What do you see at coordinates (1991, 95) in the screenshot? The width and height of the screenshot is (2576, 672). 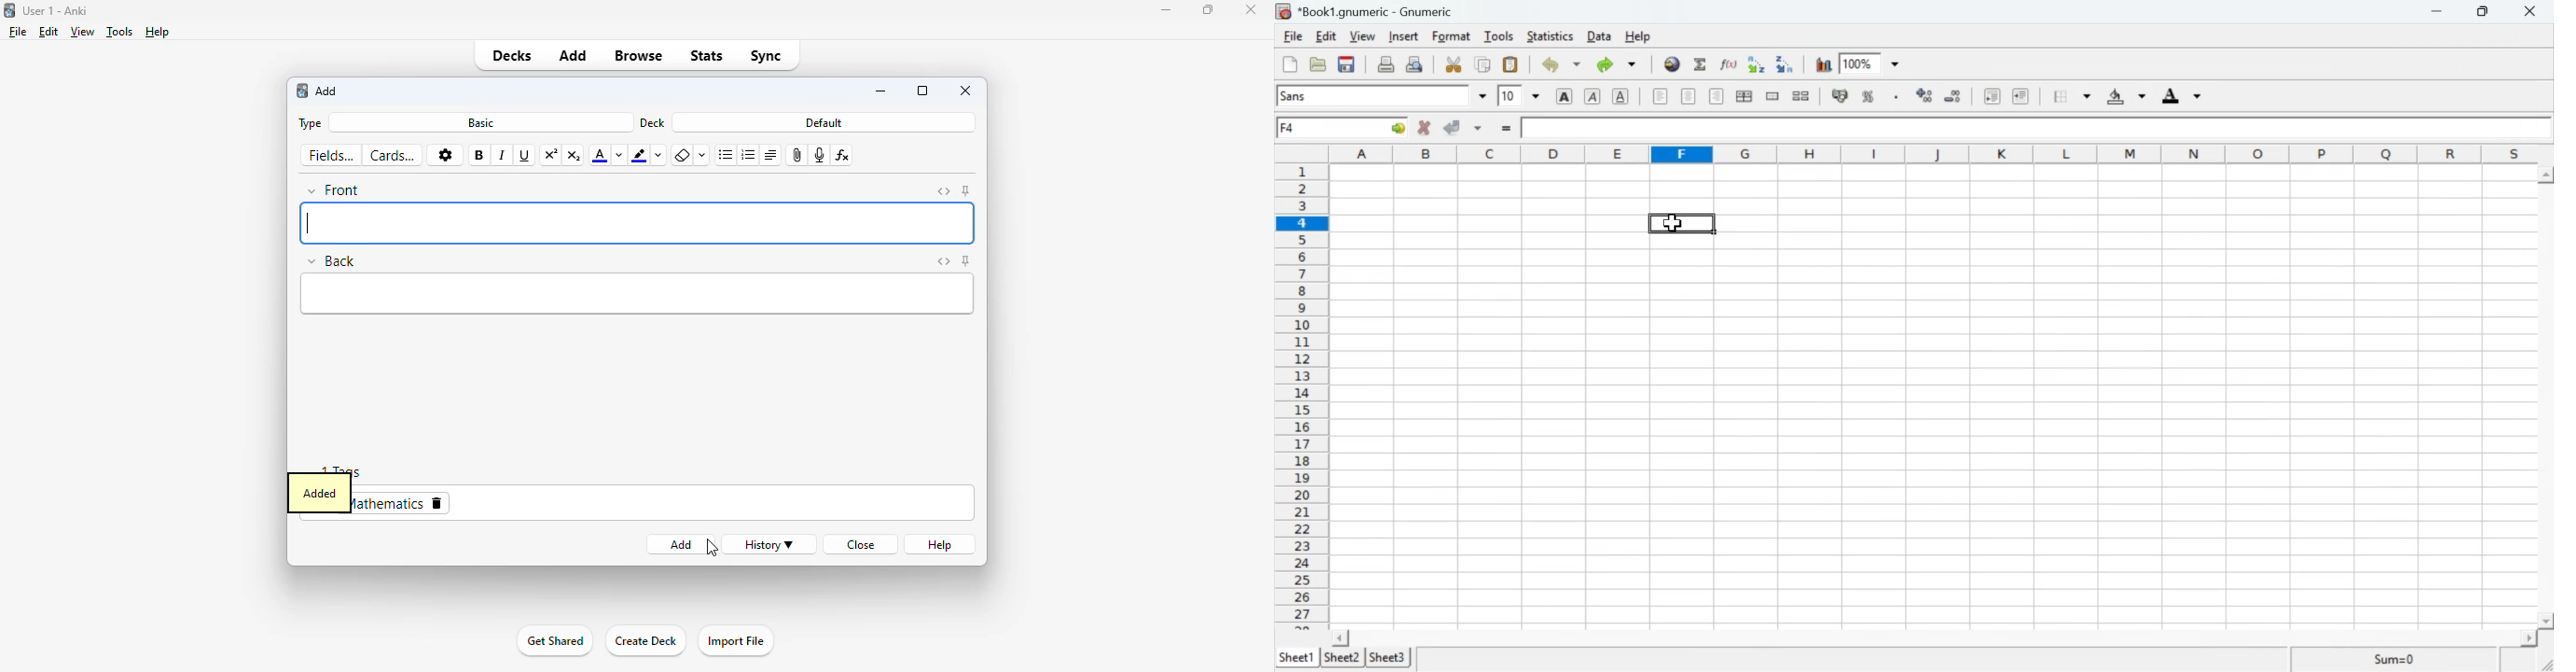 I see `Decrease indent` at bounding box center [1991, 95].